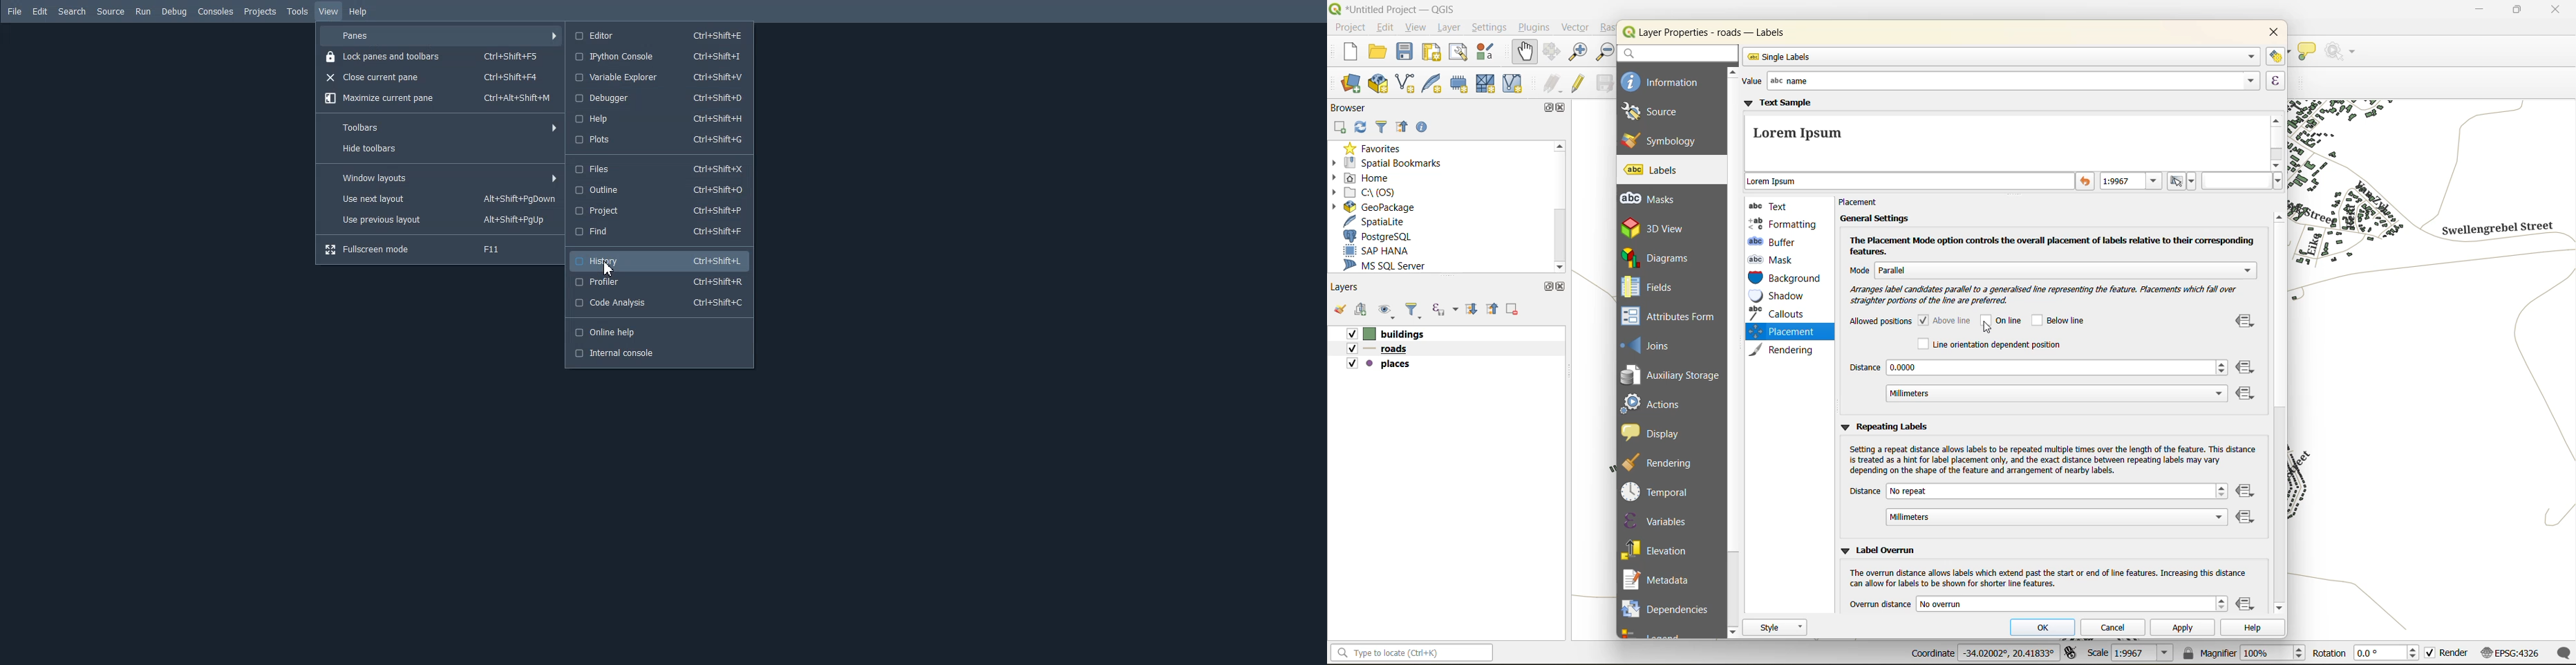 Image resolution: width=2576 pixels, height=672 pixels. What do you see at coordinates (1341, 128) in the screenshot?
I see `add` at bounding box center [1341, 128].